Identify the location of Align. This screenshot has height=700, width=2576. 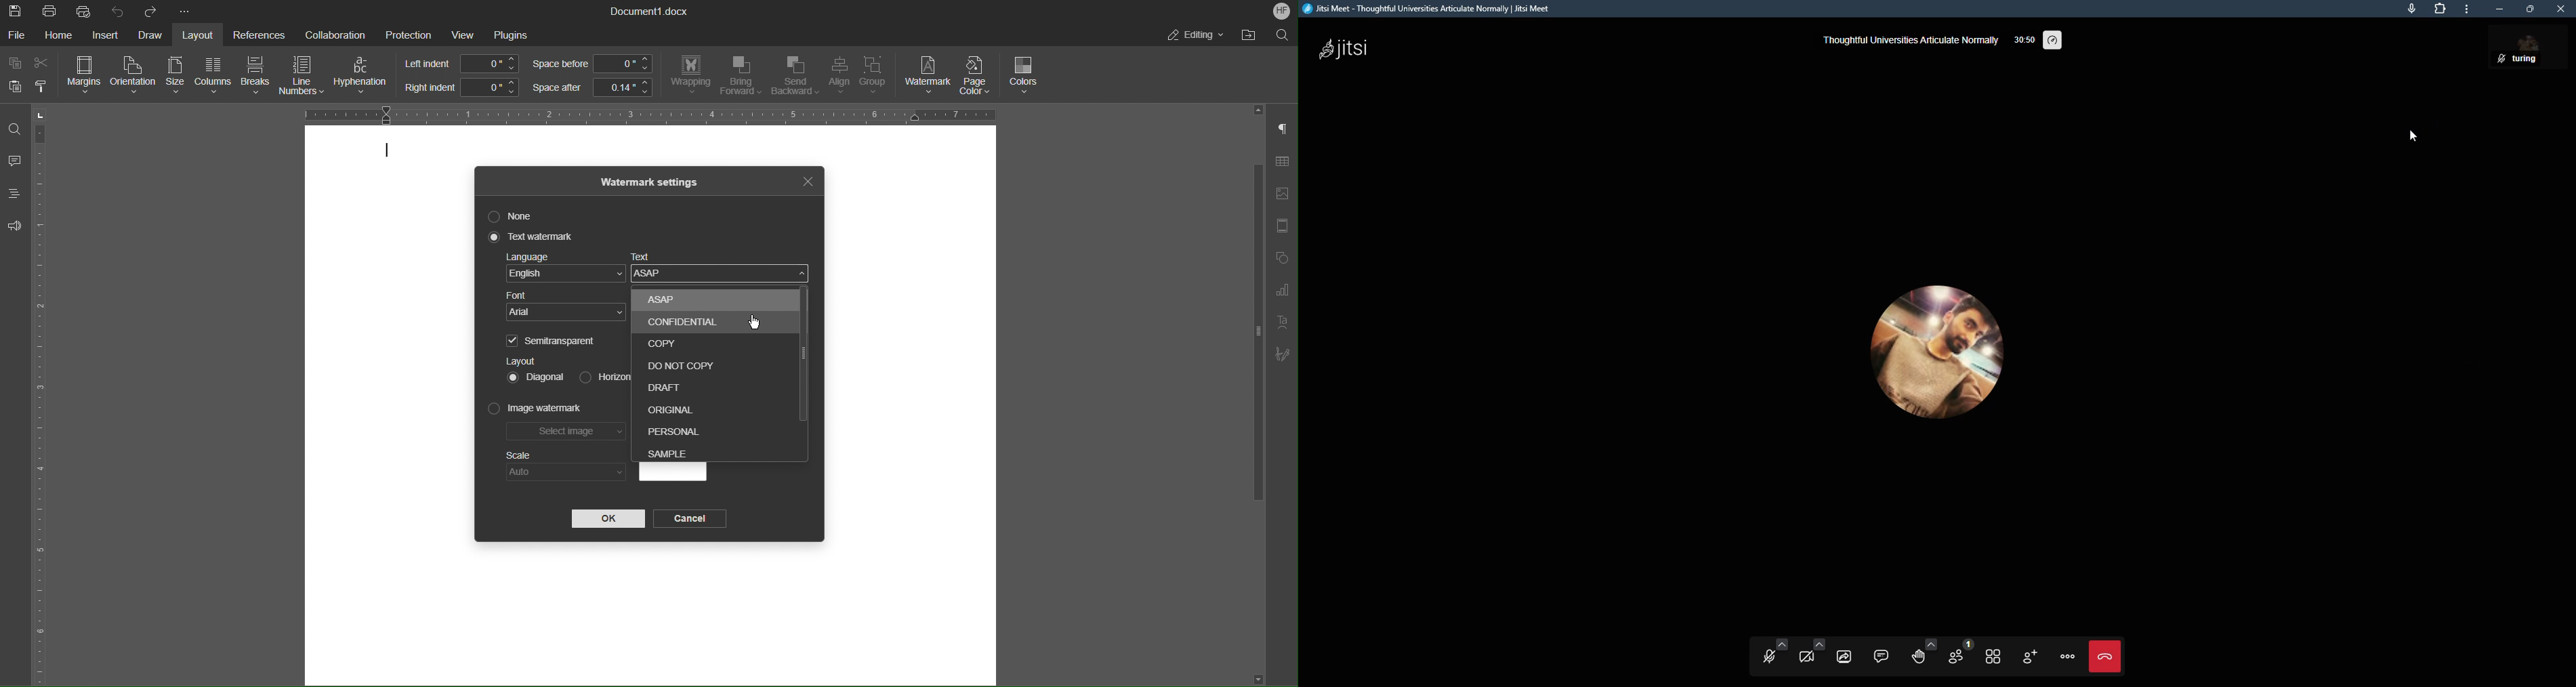
(838, 77).